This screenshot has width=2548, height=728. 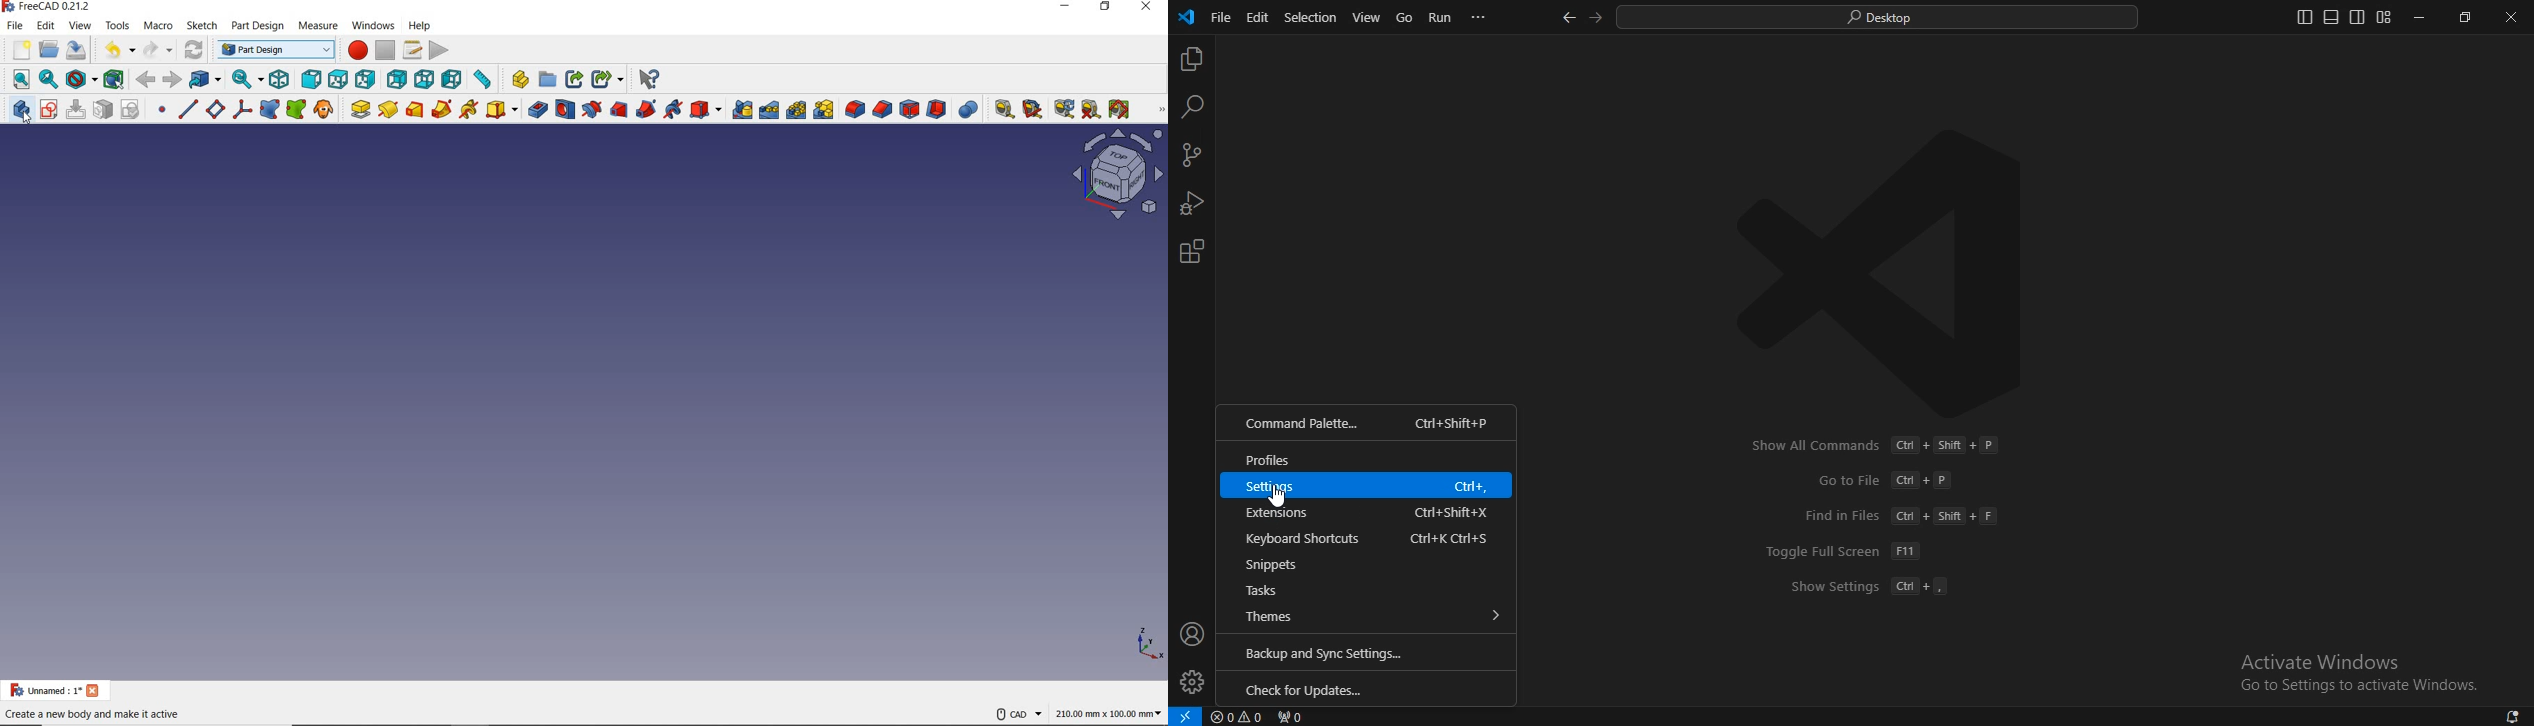 What do you see at coordinates (170, 81) in the screenshot?
I see `forward` at bounding box center [170, 81].